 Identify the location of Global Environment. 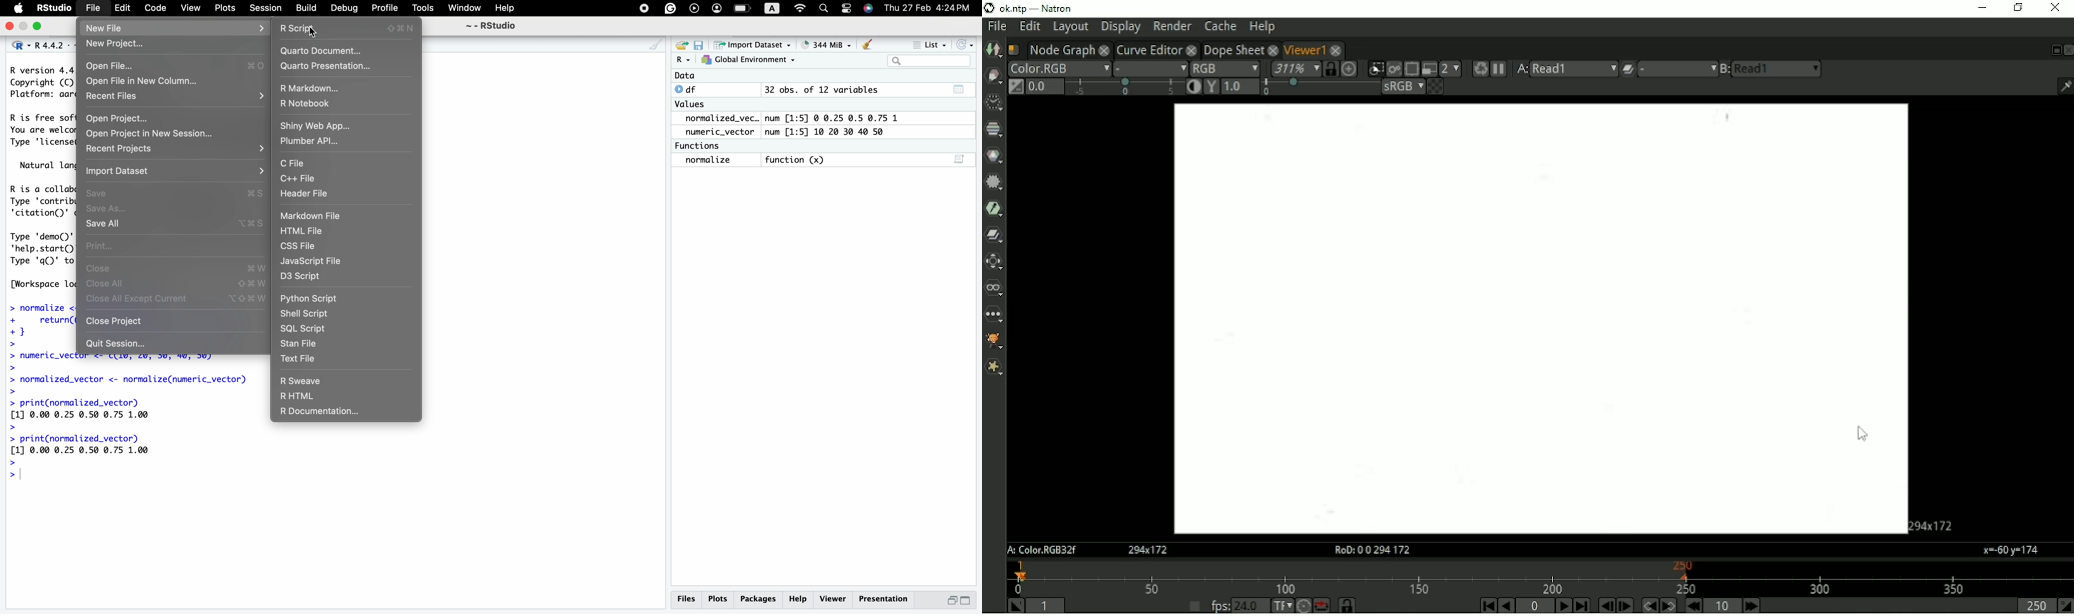
(748, 60).